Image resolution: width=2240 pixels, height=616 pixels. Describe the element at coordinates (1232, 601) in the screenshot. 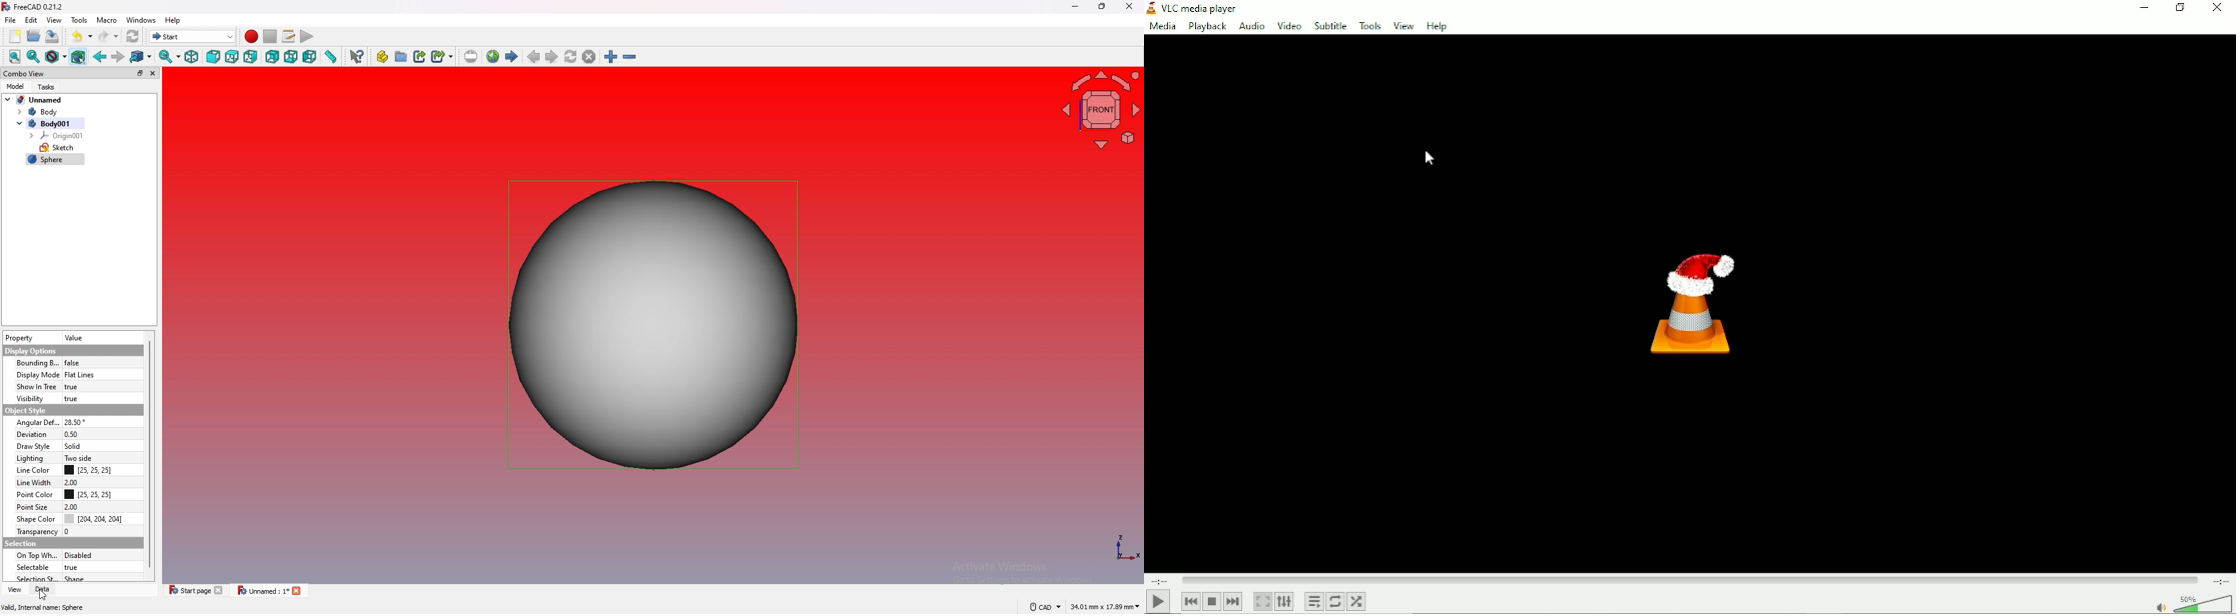

I see `Next` at that location.